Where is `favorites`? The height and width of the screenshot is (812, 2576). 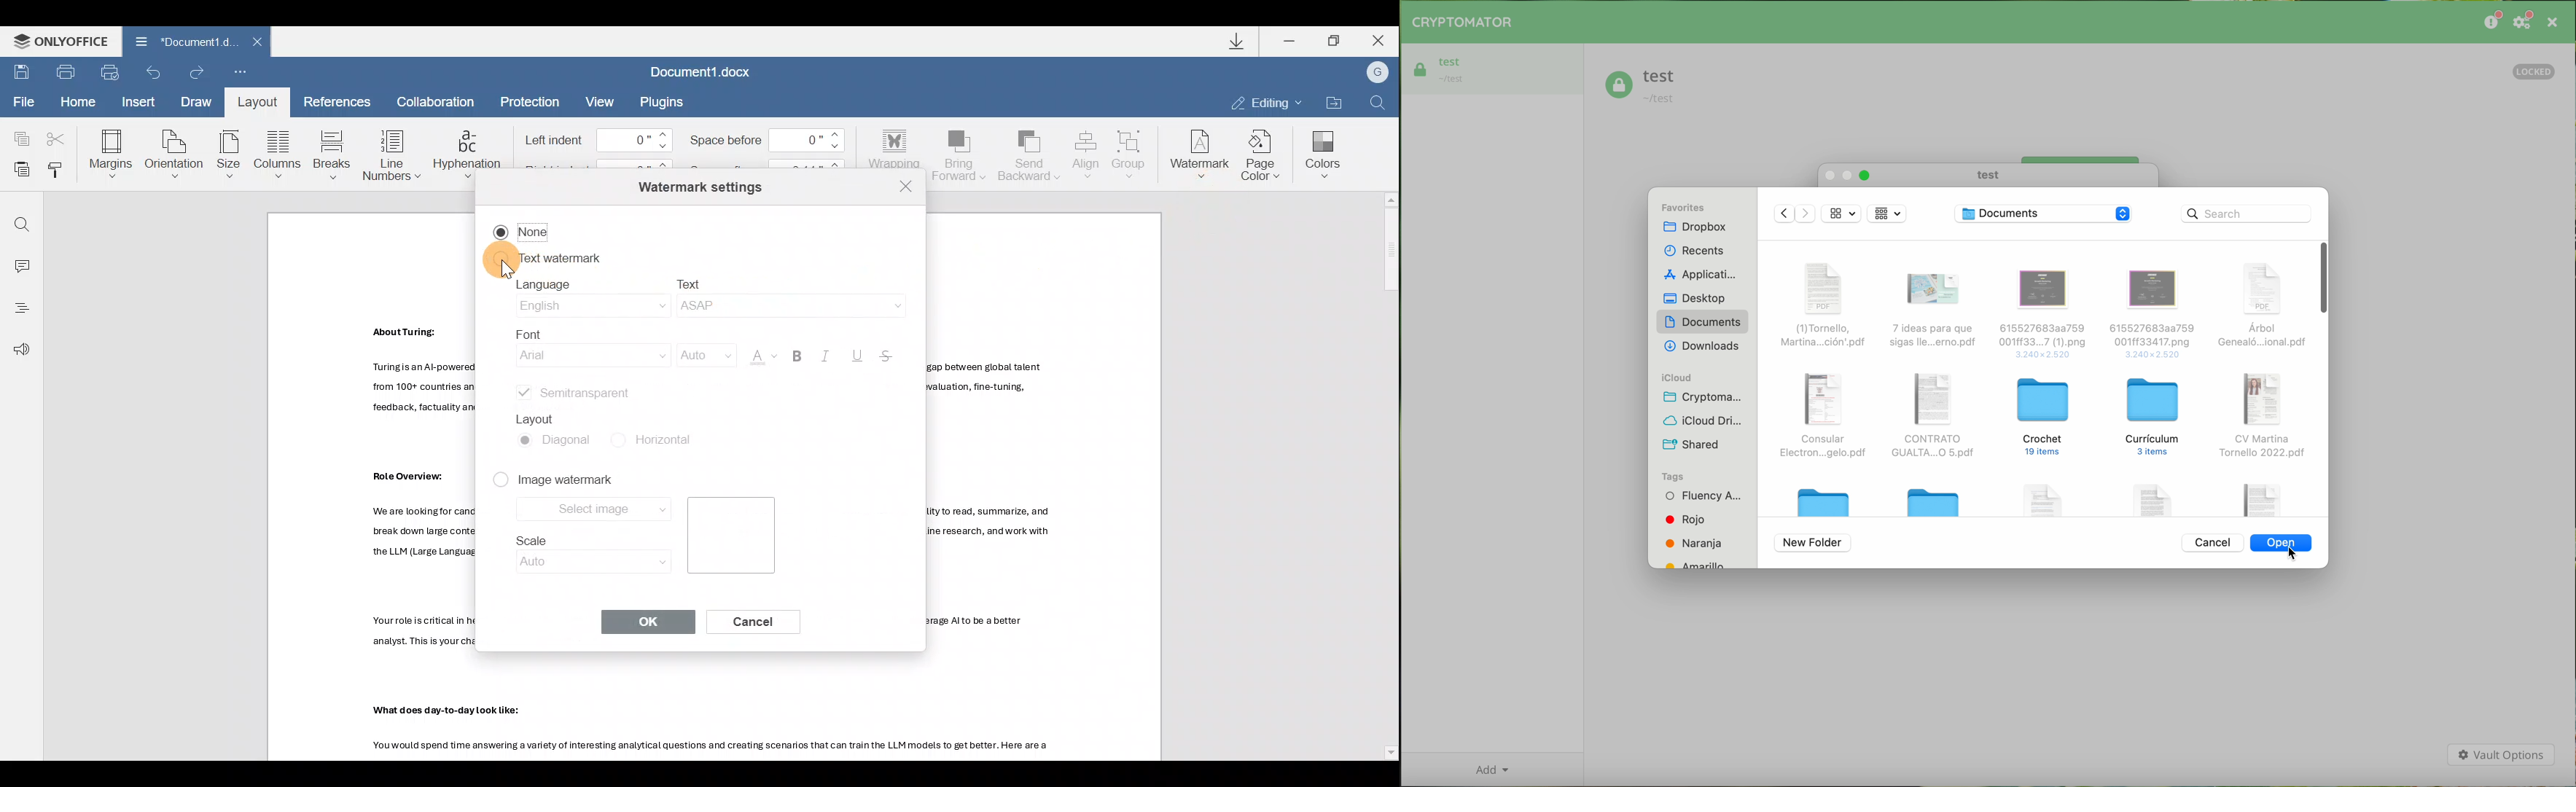 favorites is located at coordinates (1685, 206).